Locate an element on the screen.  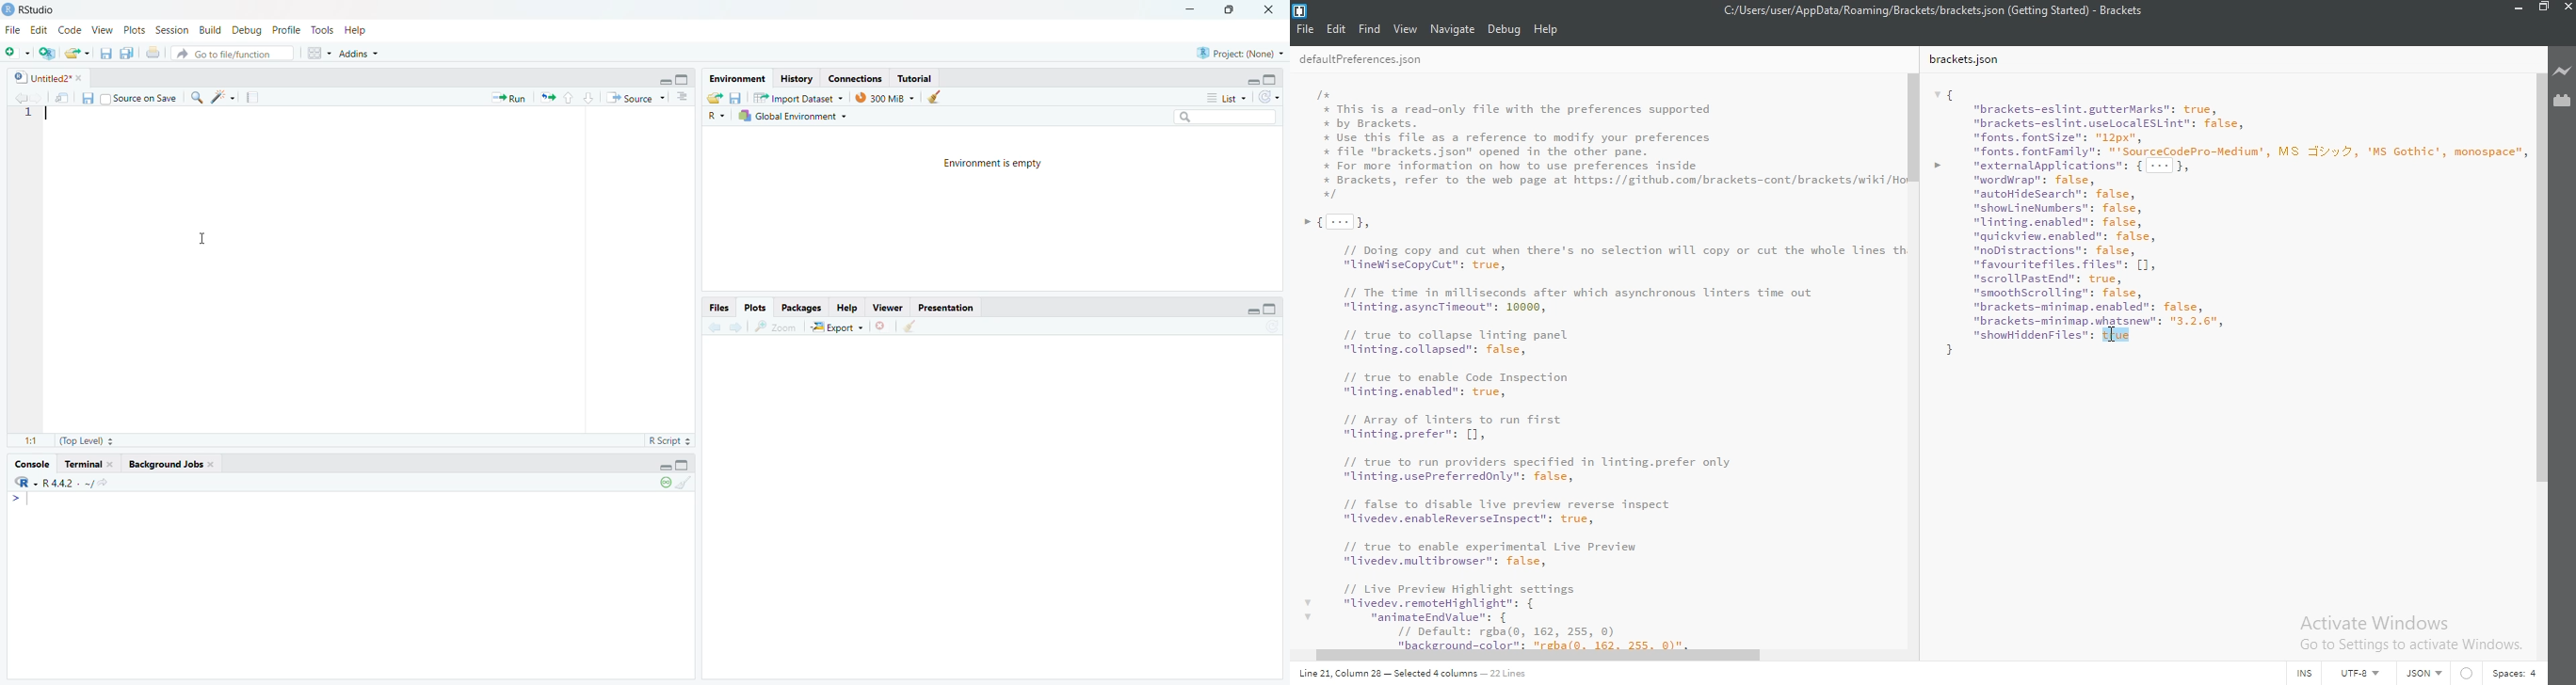
new file is located at coordinates (15, 52).